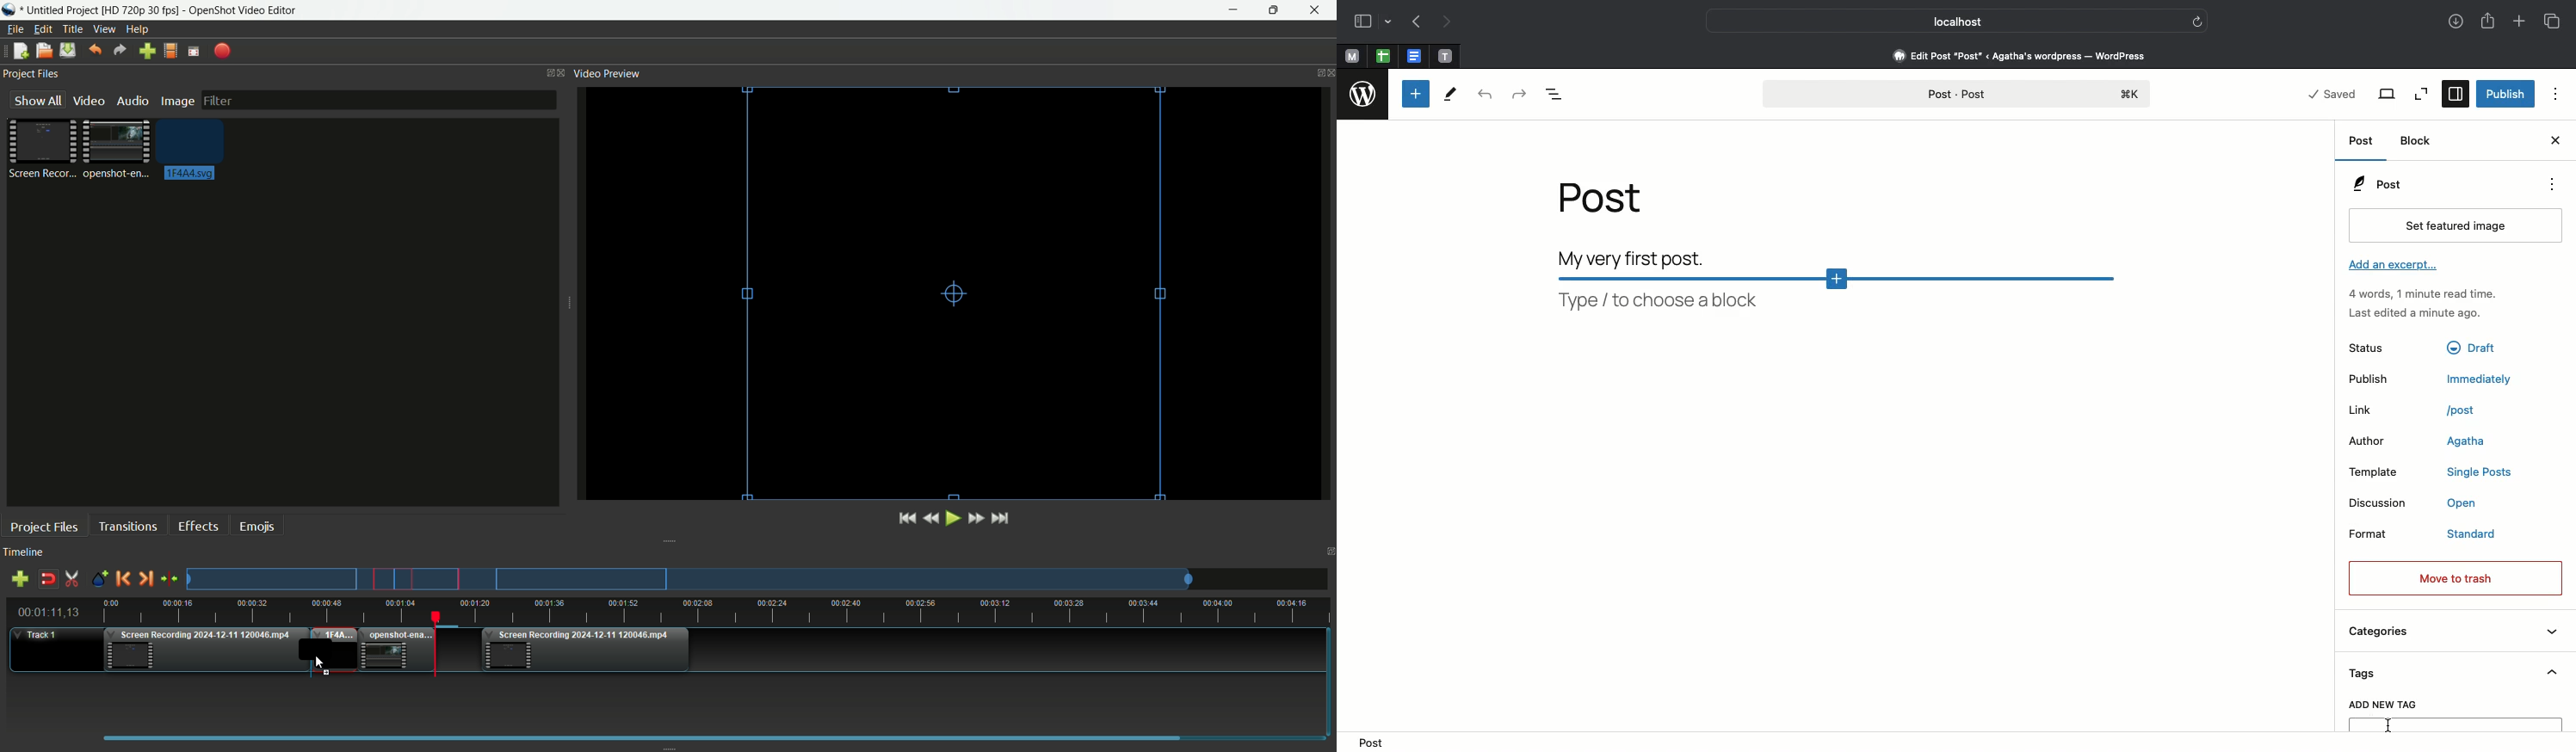  What do you see at coordinates (2452, 633) in the screenshot?
I see `Categories` at bounding box center [2452, 633].